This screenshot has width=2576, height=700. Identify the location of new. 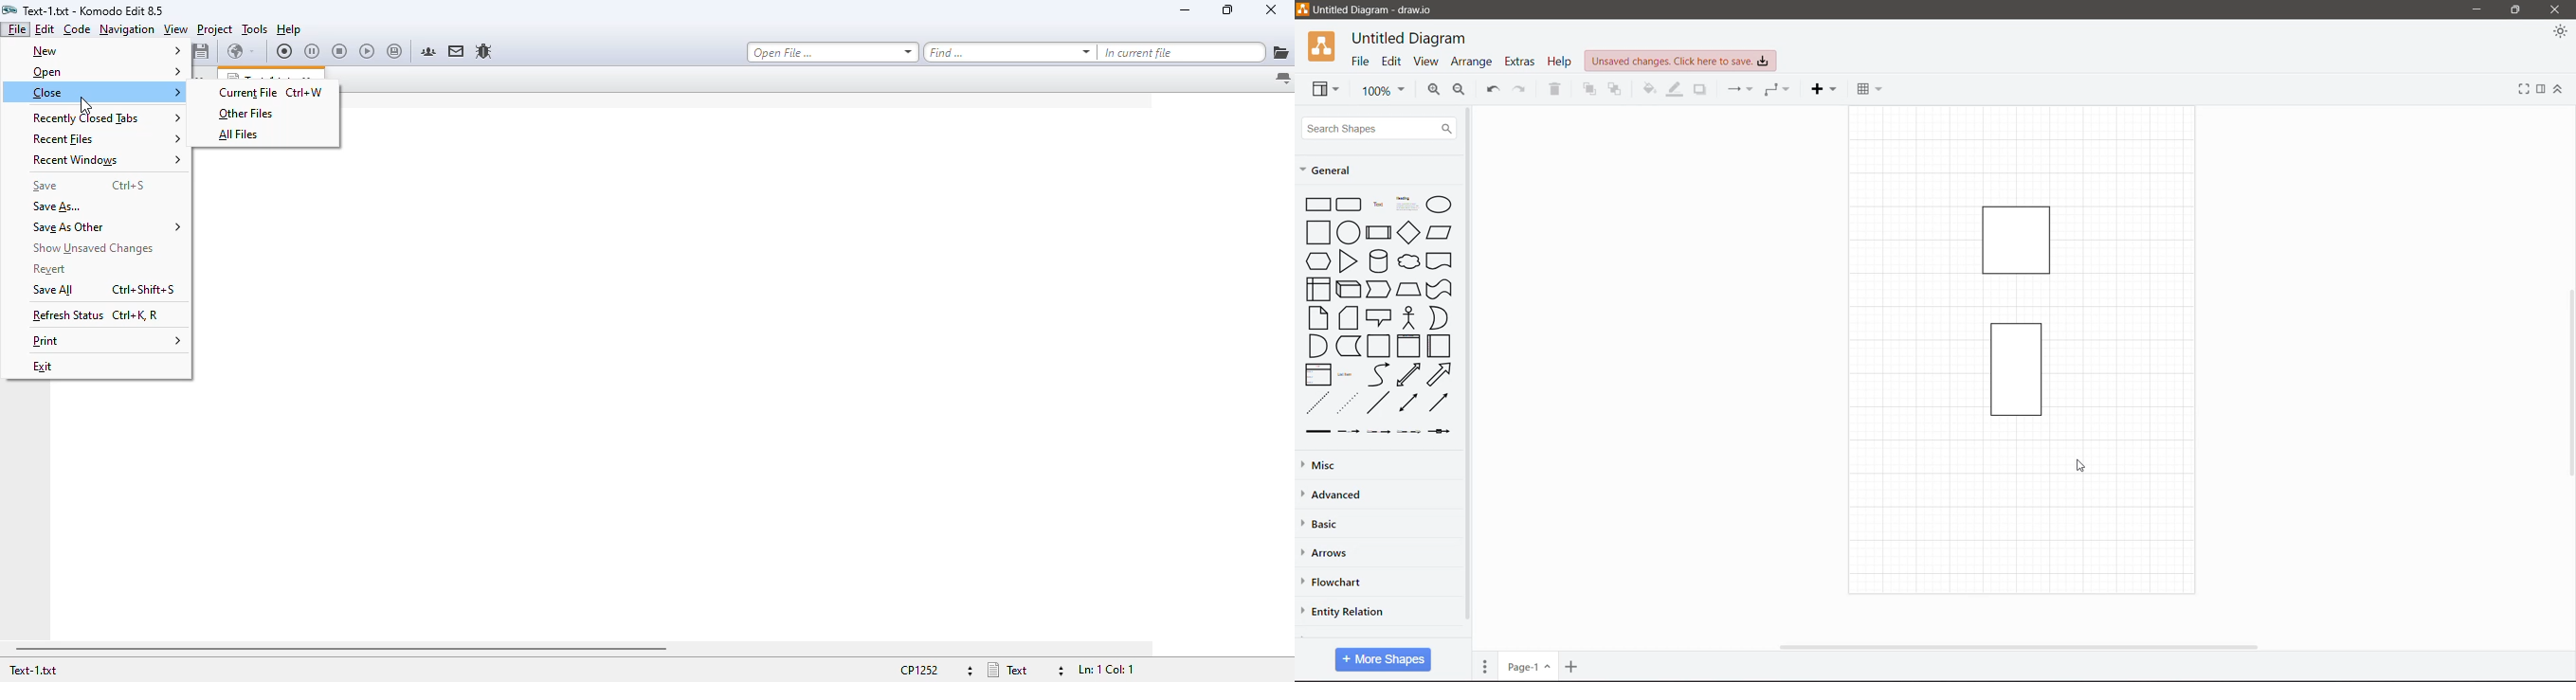
(106, 50).